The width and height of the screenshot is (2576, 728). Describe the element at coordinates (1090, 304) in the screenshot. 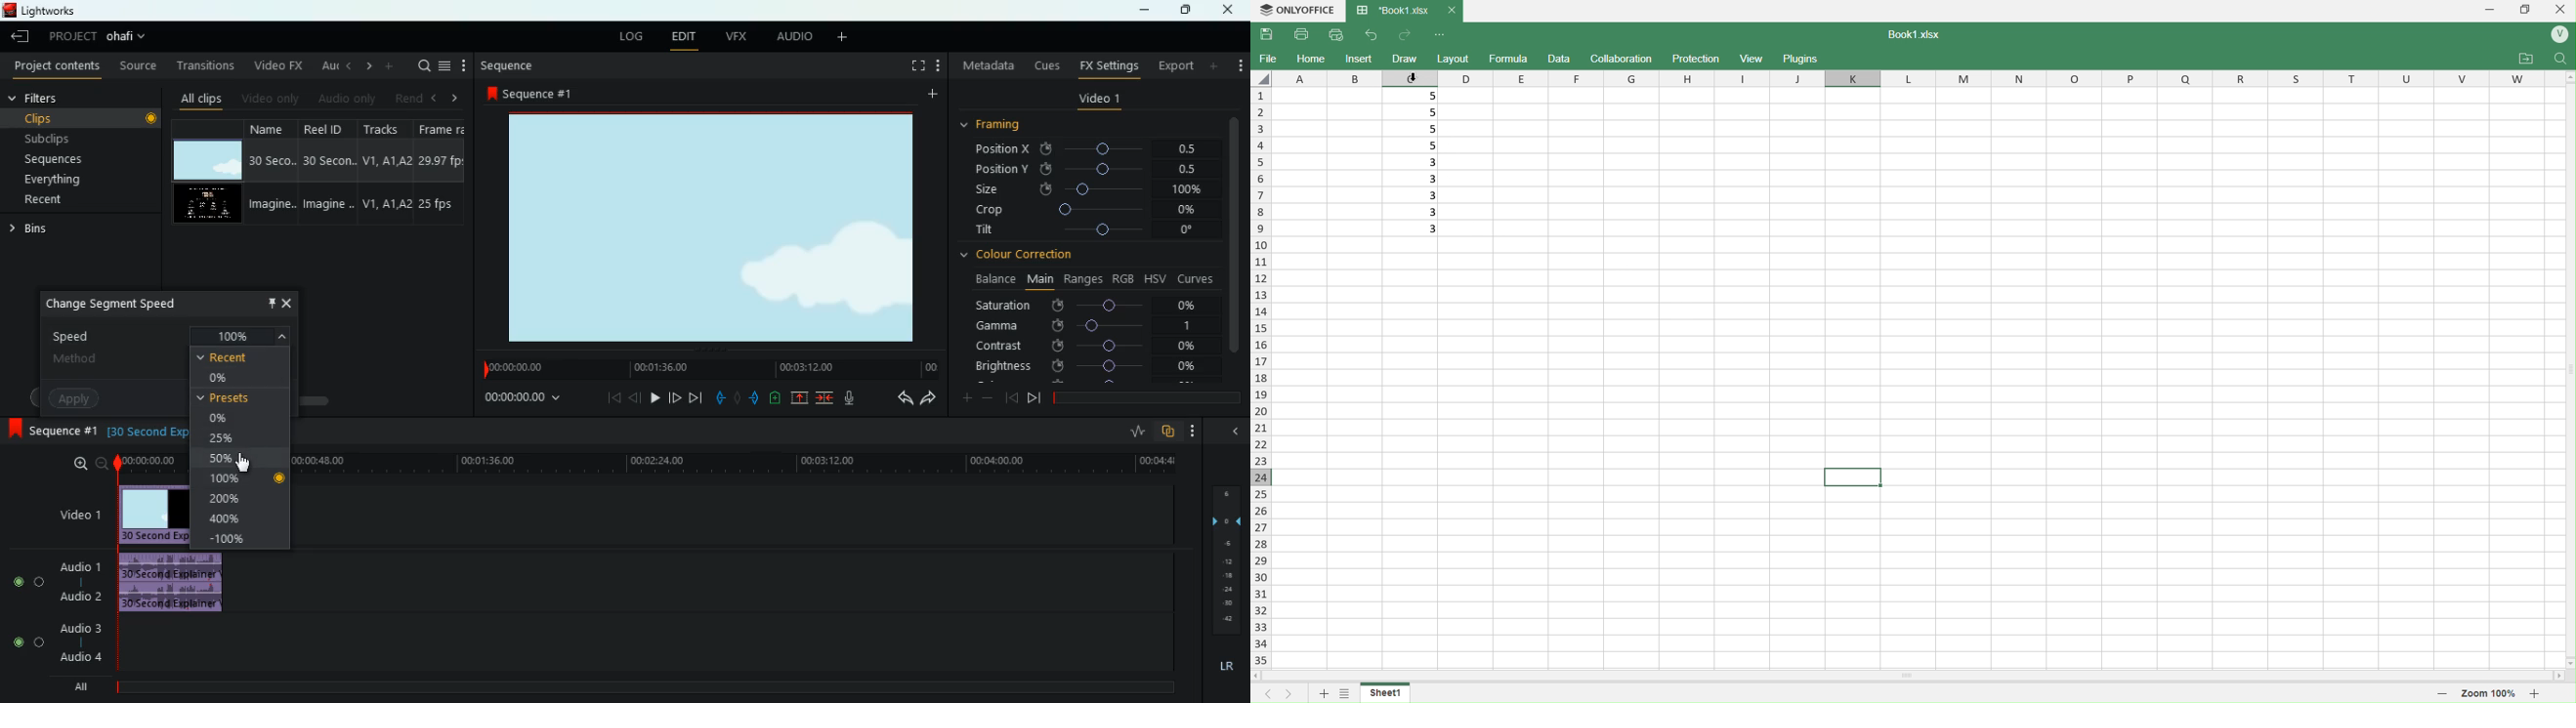

I see `saturation` at that location.